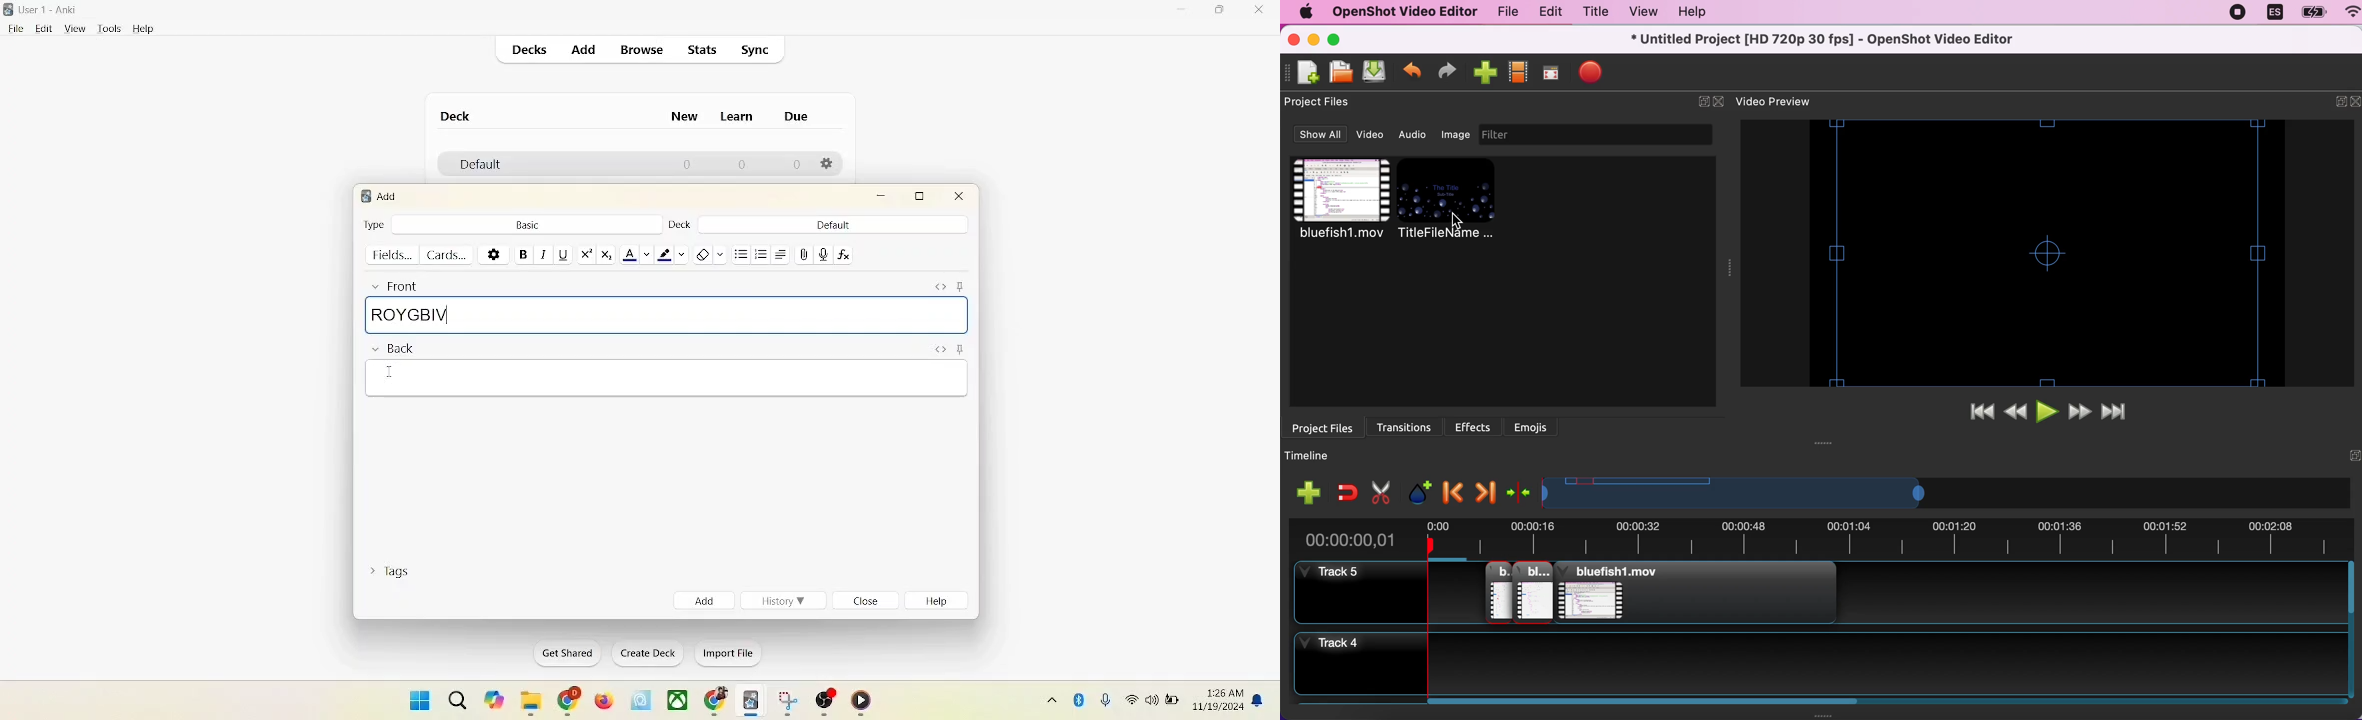 The width and height of the screenshot is (2380, 728). I want to click on date, so click(1220, 708).